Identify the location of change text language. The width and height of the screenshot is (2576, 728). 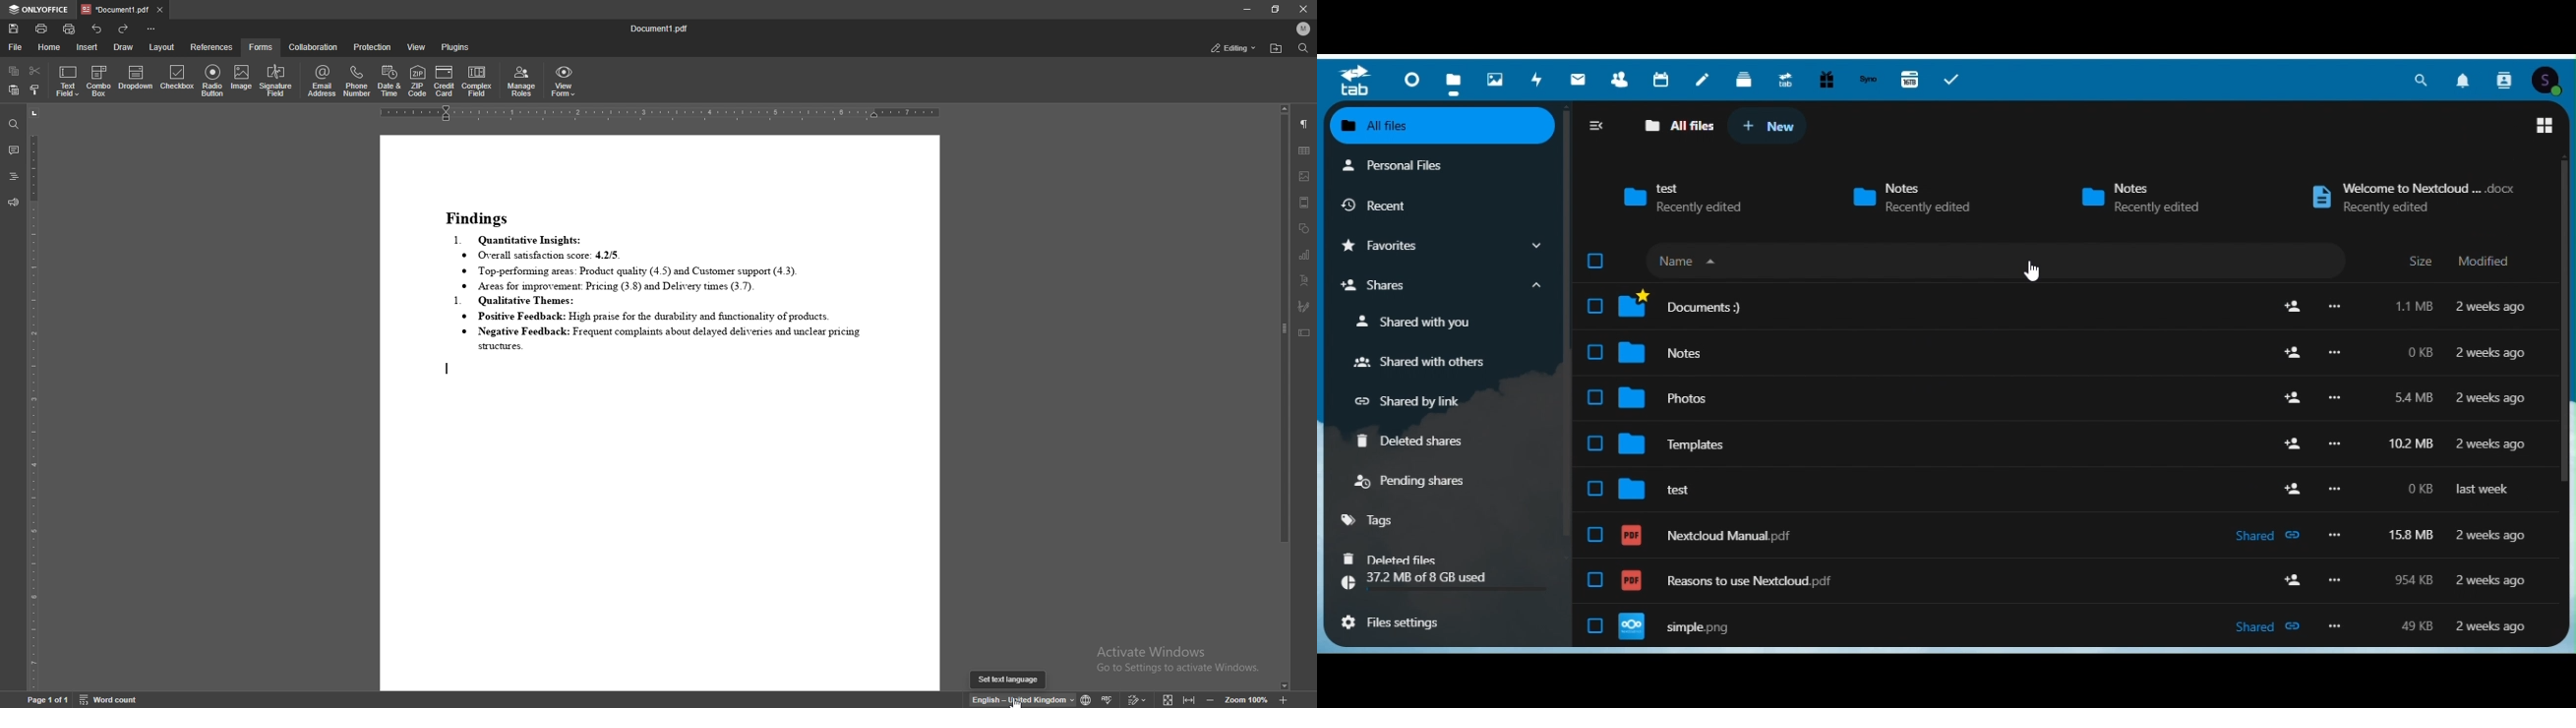
(1022, 700).